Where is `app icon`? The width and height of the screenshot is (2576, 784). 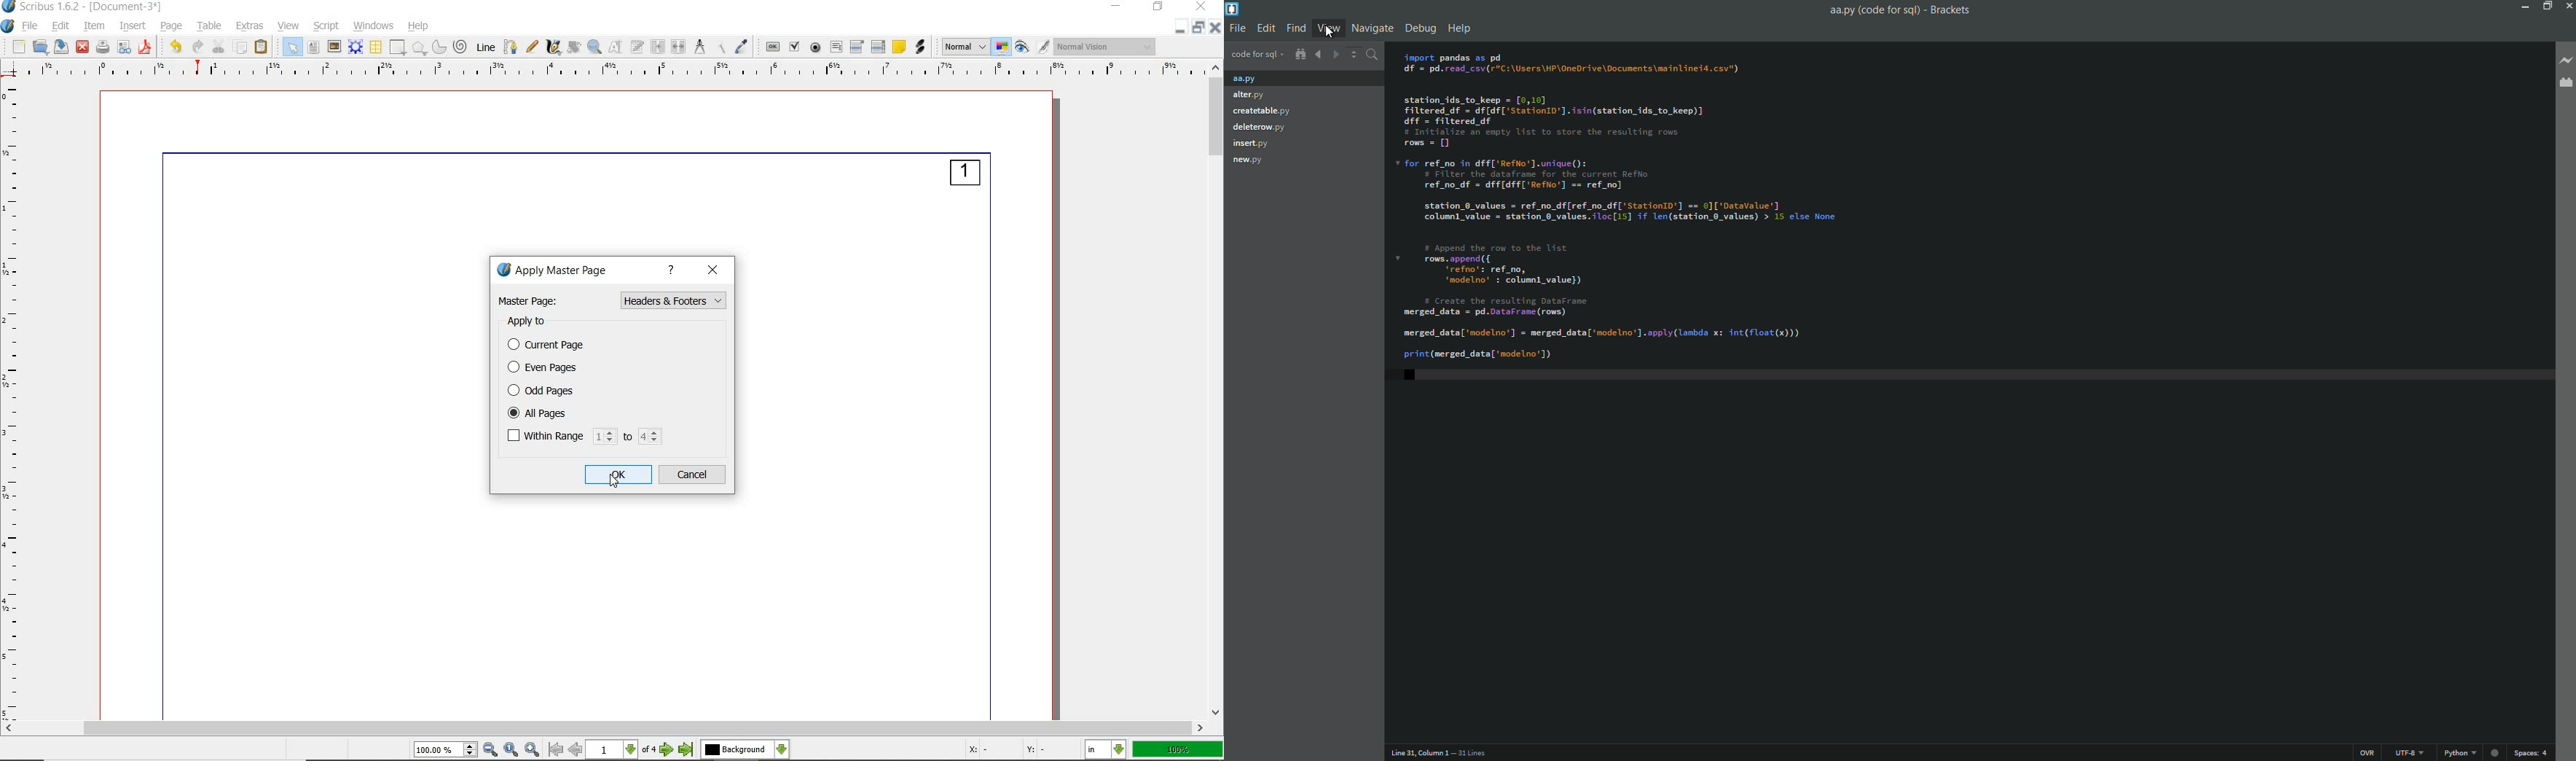
app icon is located at coordinates (1233, 10).